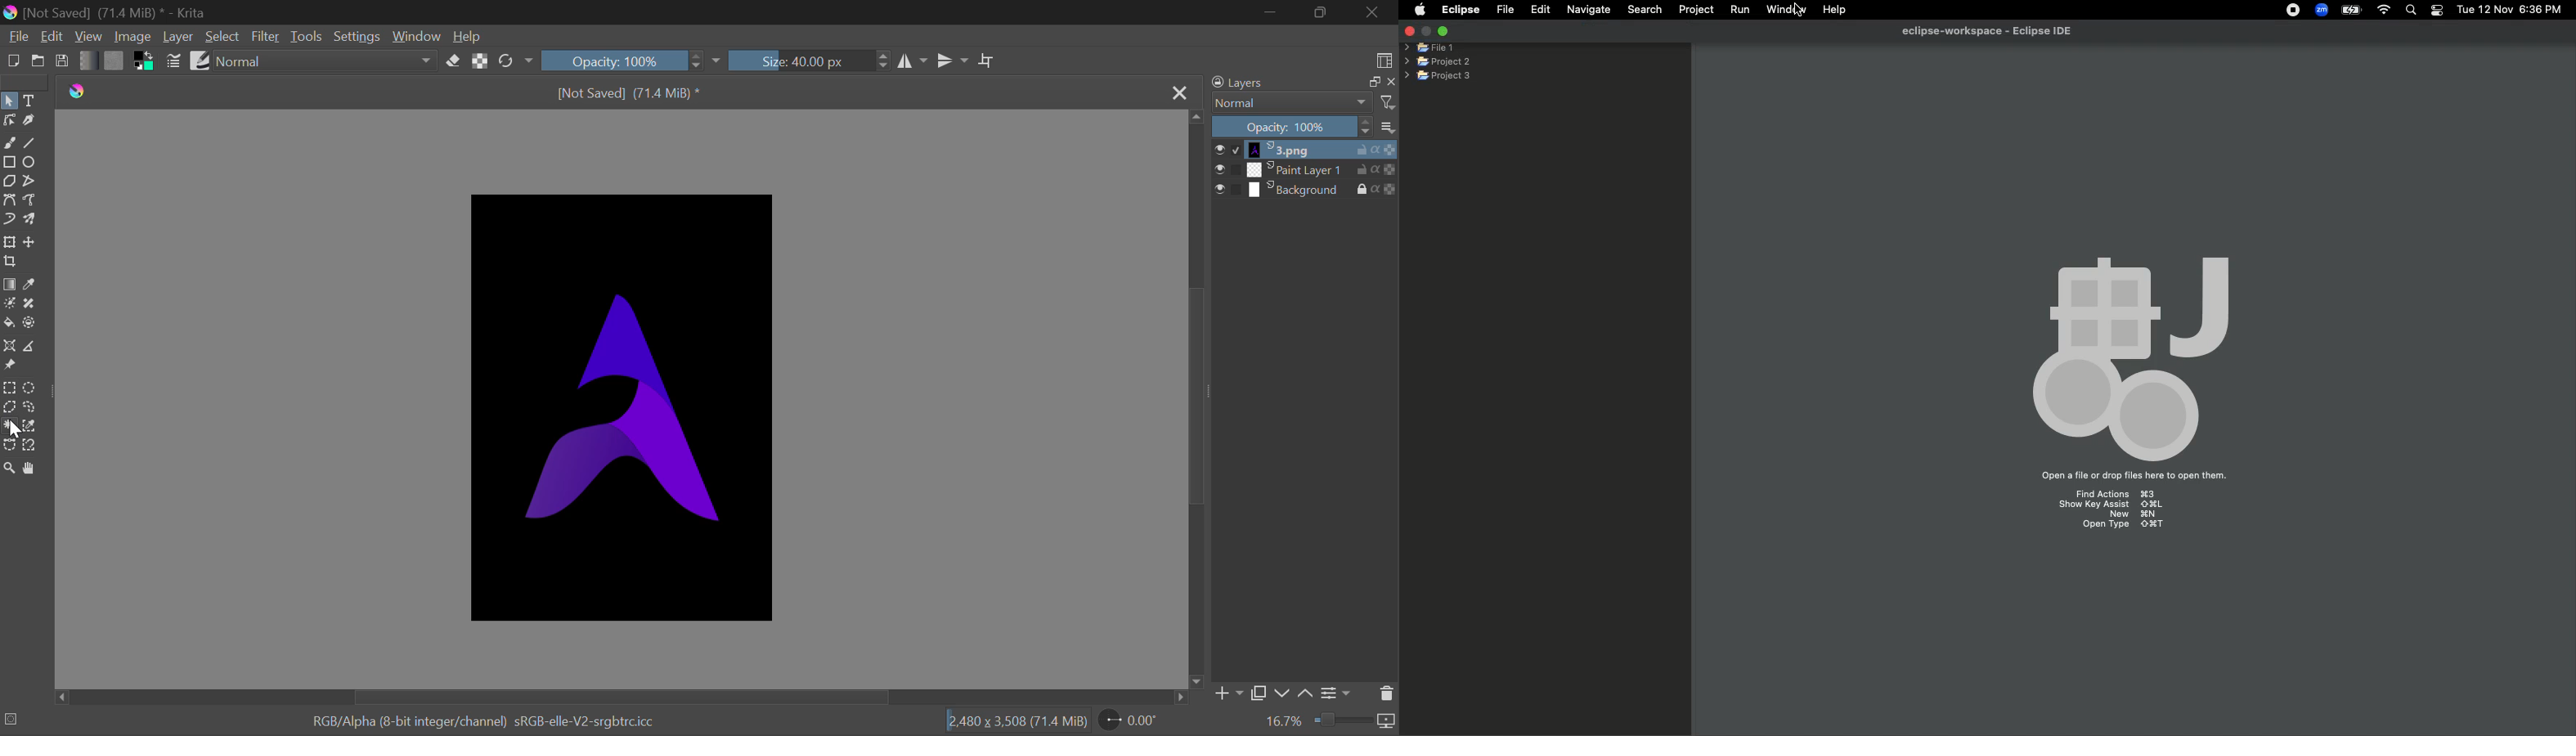 The width and height of the screenshot is (2576, 756). I want to click on Run, so click(1741, 10).